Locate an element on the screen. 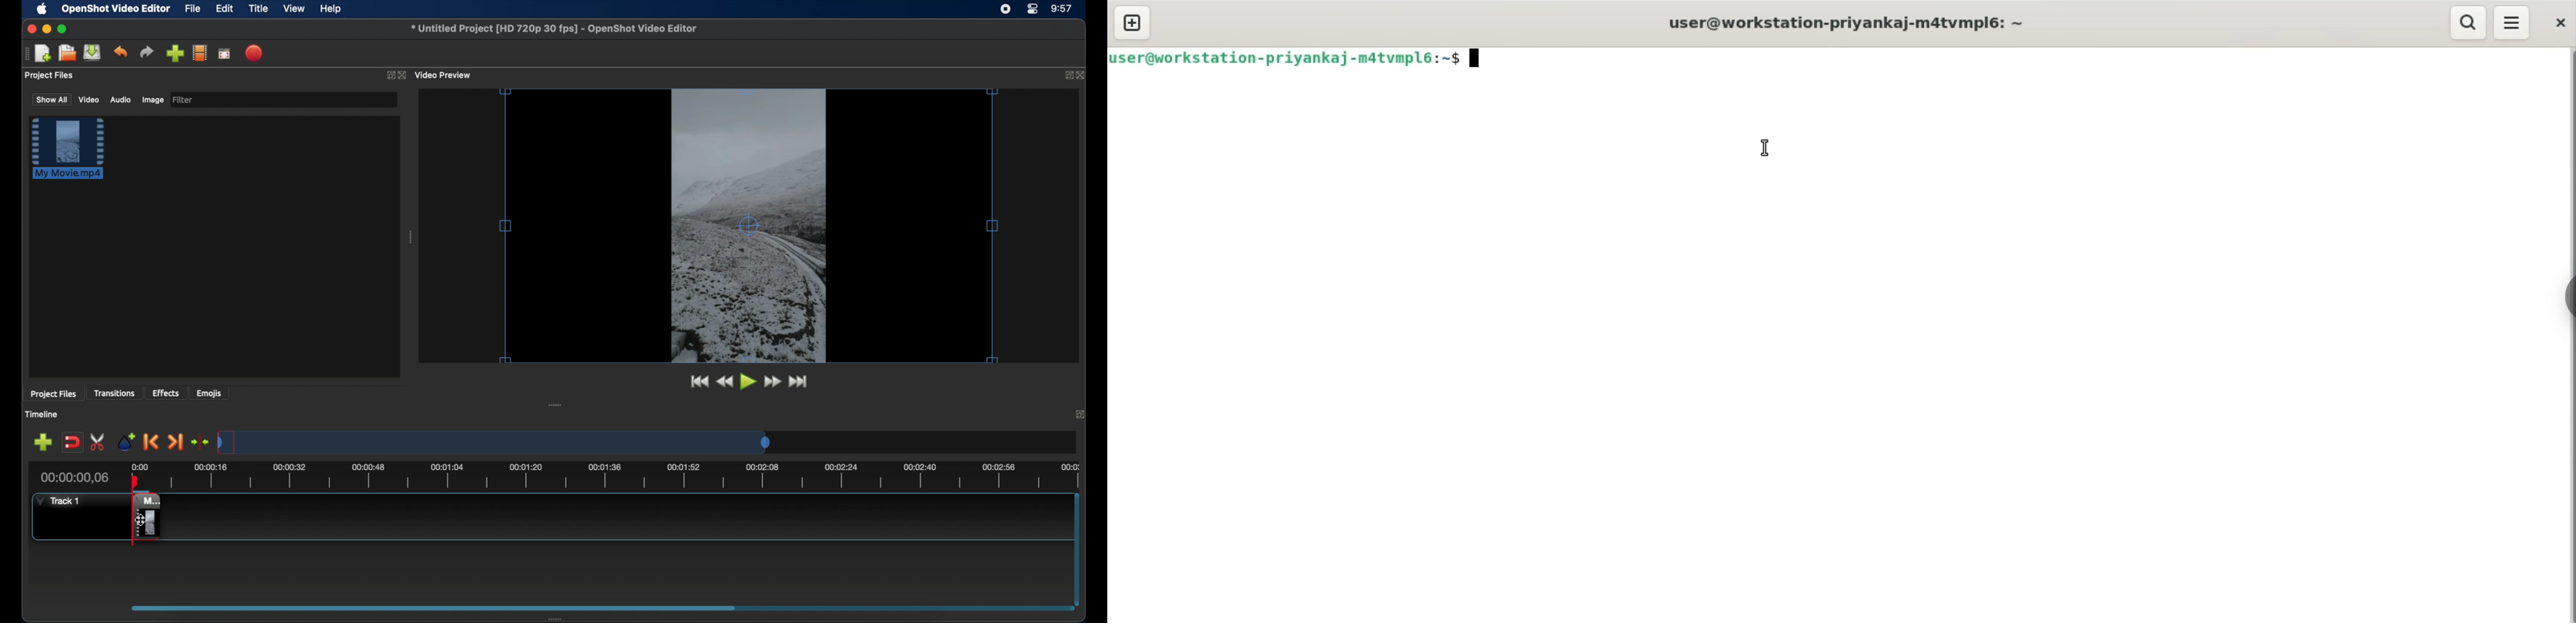 This screenshot has width=2576, height=644. clip highlighted is located at coordinates (73, 154).